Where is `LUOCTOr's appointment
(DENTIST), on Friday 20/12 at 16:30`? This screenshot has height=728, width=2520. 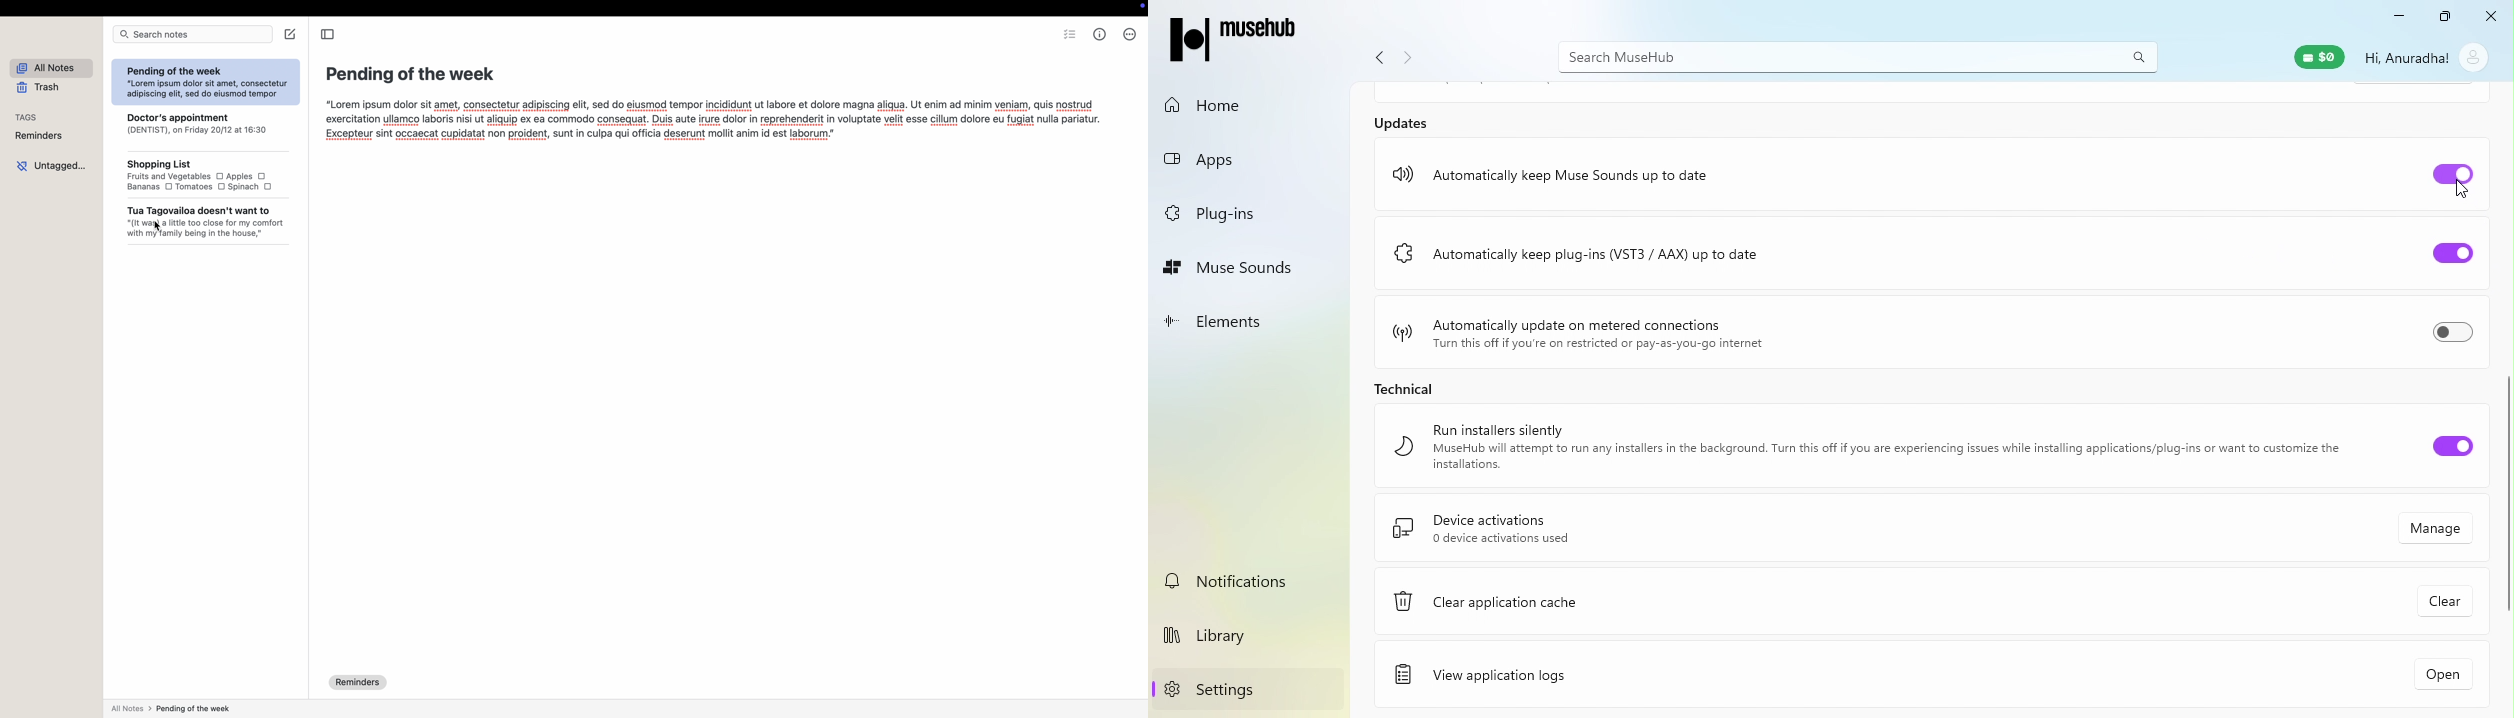
LUOCTOr's appointment
(DENTIST), on Friday 20/12 at 16:30 is located at coordinates (205, 130).